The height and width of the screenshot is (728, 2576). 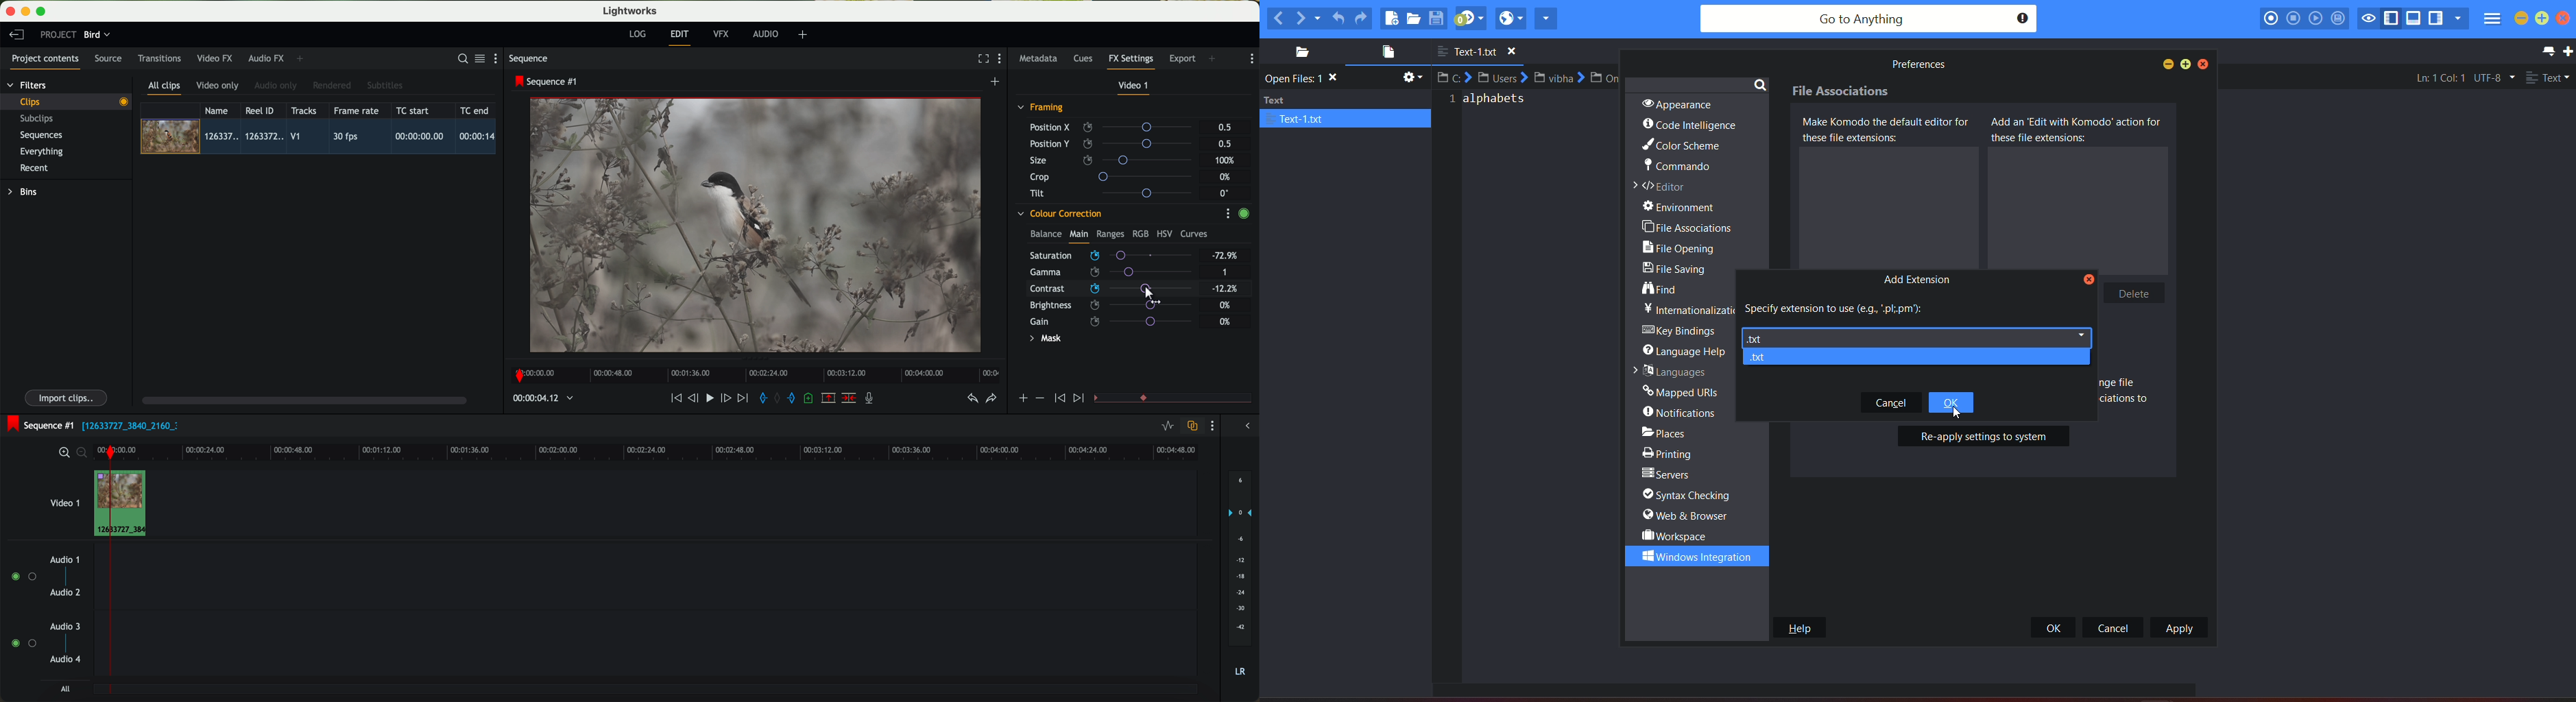 I want to click on drag to, so click(x=1154, y=294).